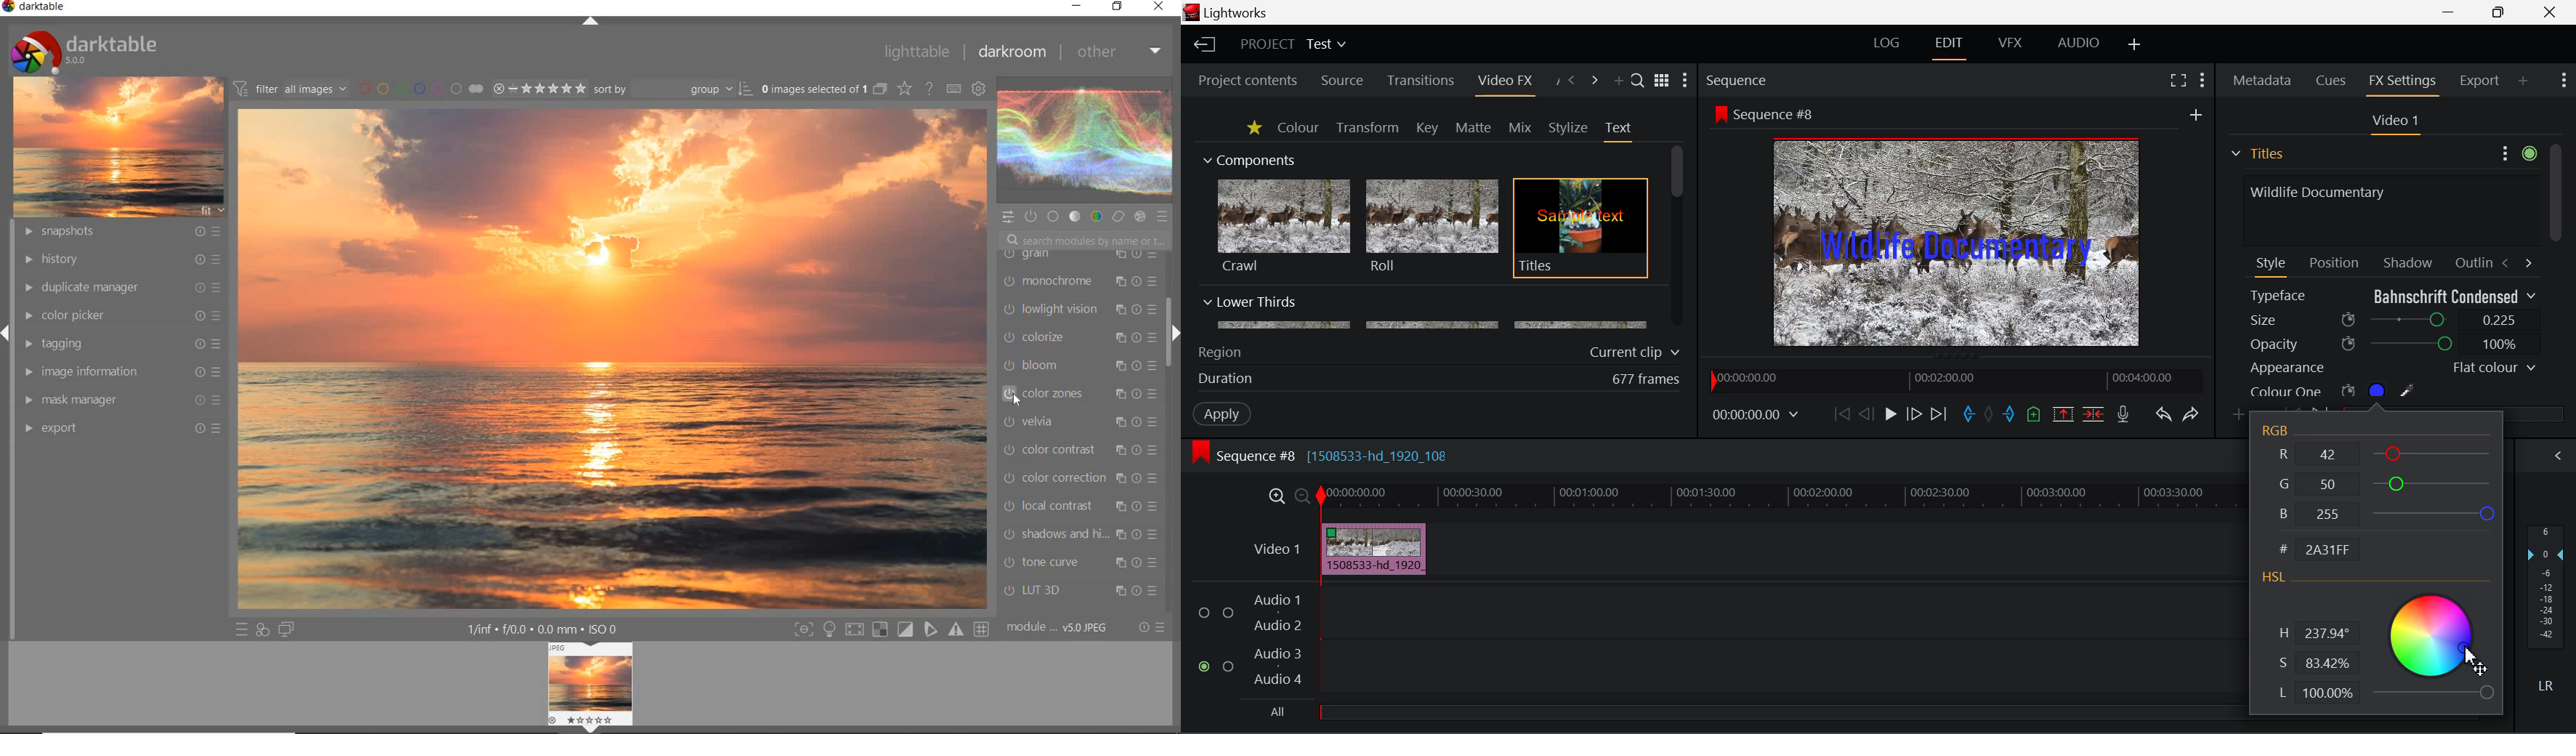  What do you see at coordinates (1031, 216) in the screenshot?
I see `SHOW ONLY ACTIVE MODULES` at bounding box center [1031, 216].